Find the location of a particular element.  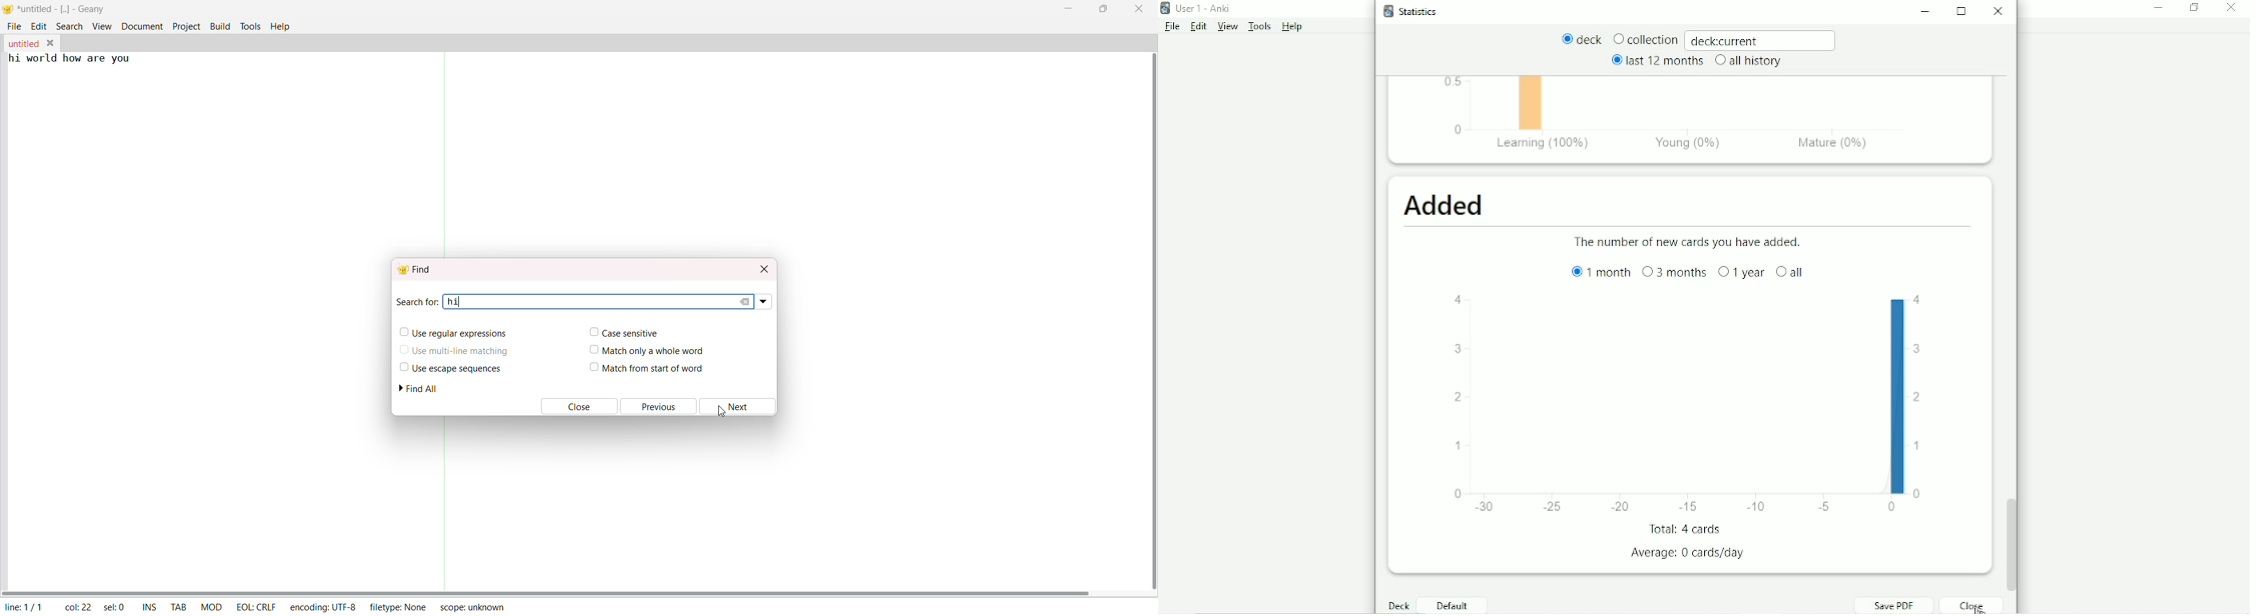

View is located at coordinates (1228, 27).